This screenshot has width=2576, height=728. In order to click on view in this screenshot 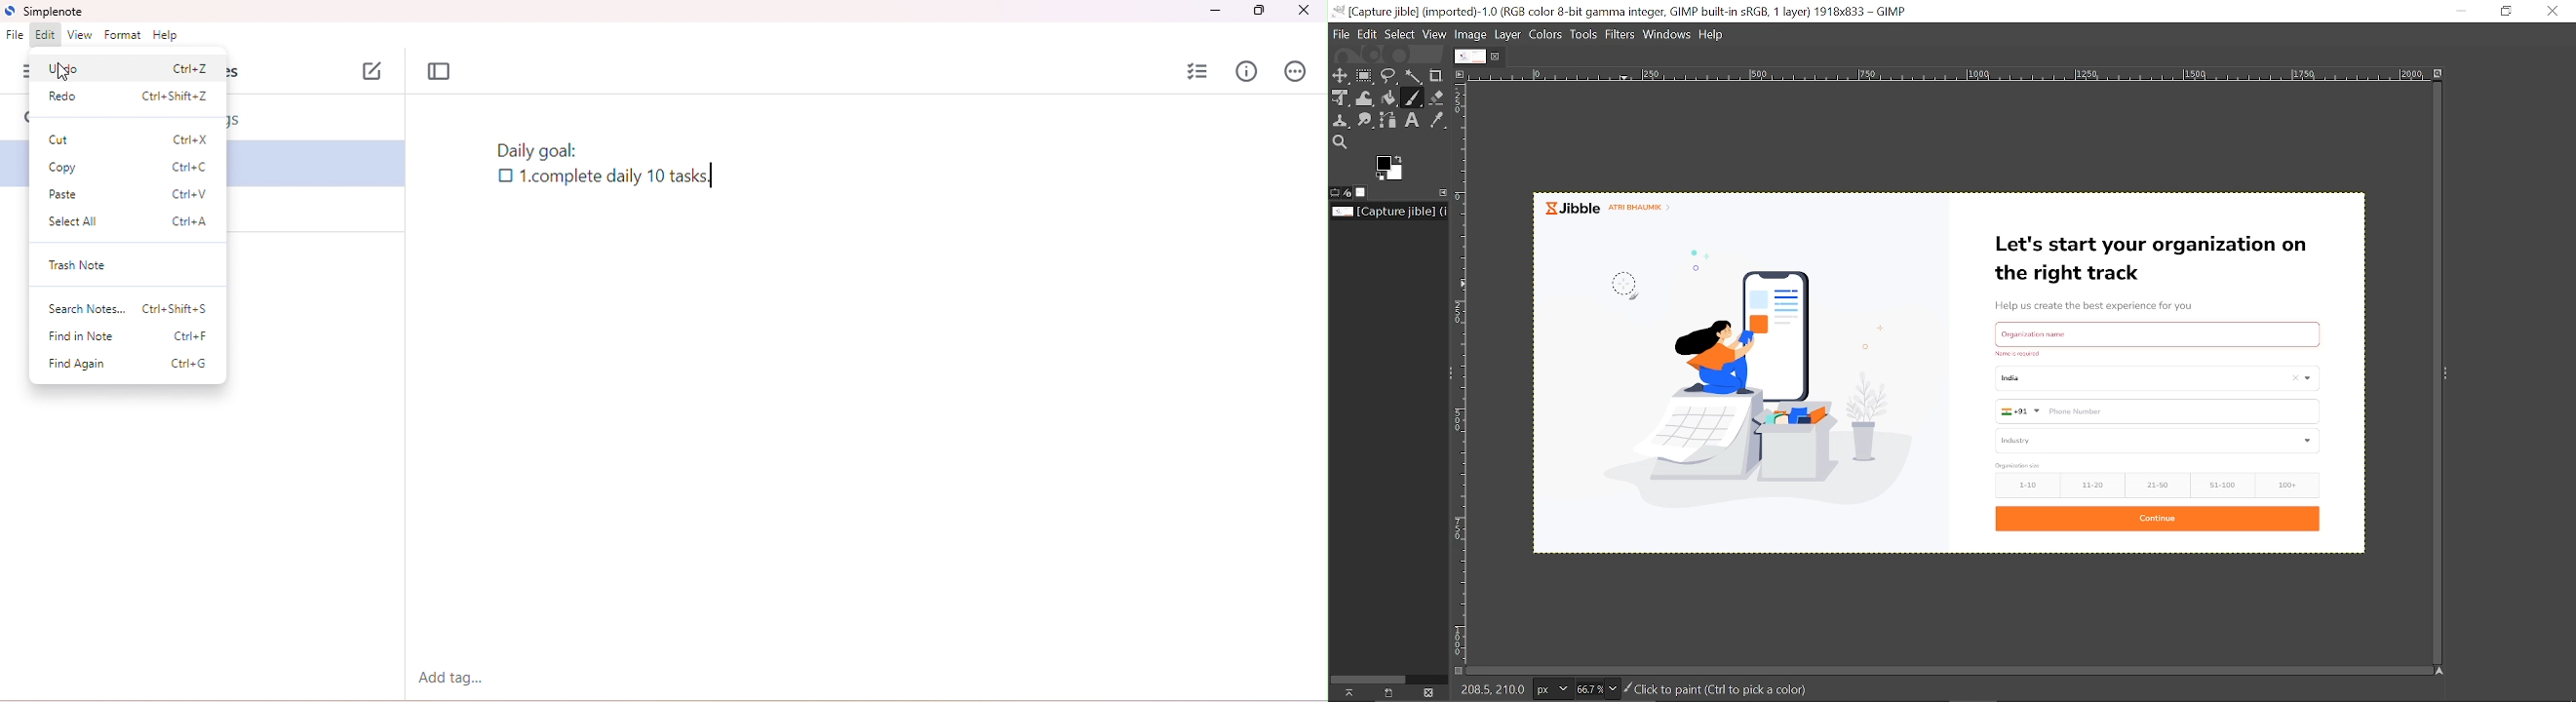, I will do `click(80, 35)`.